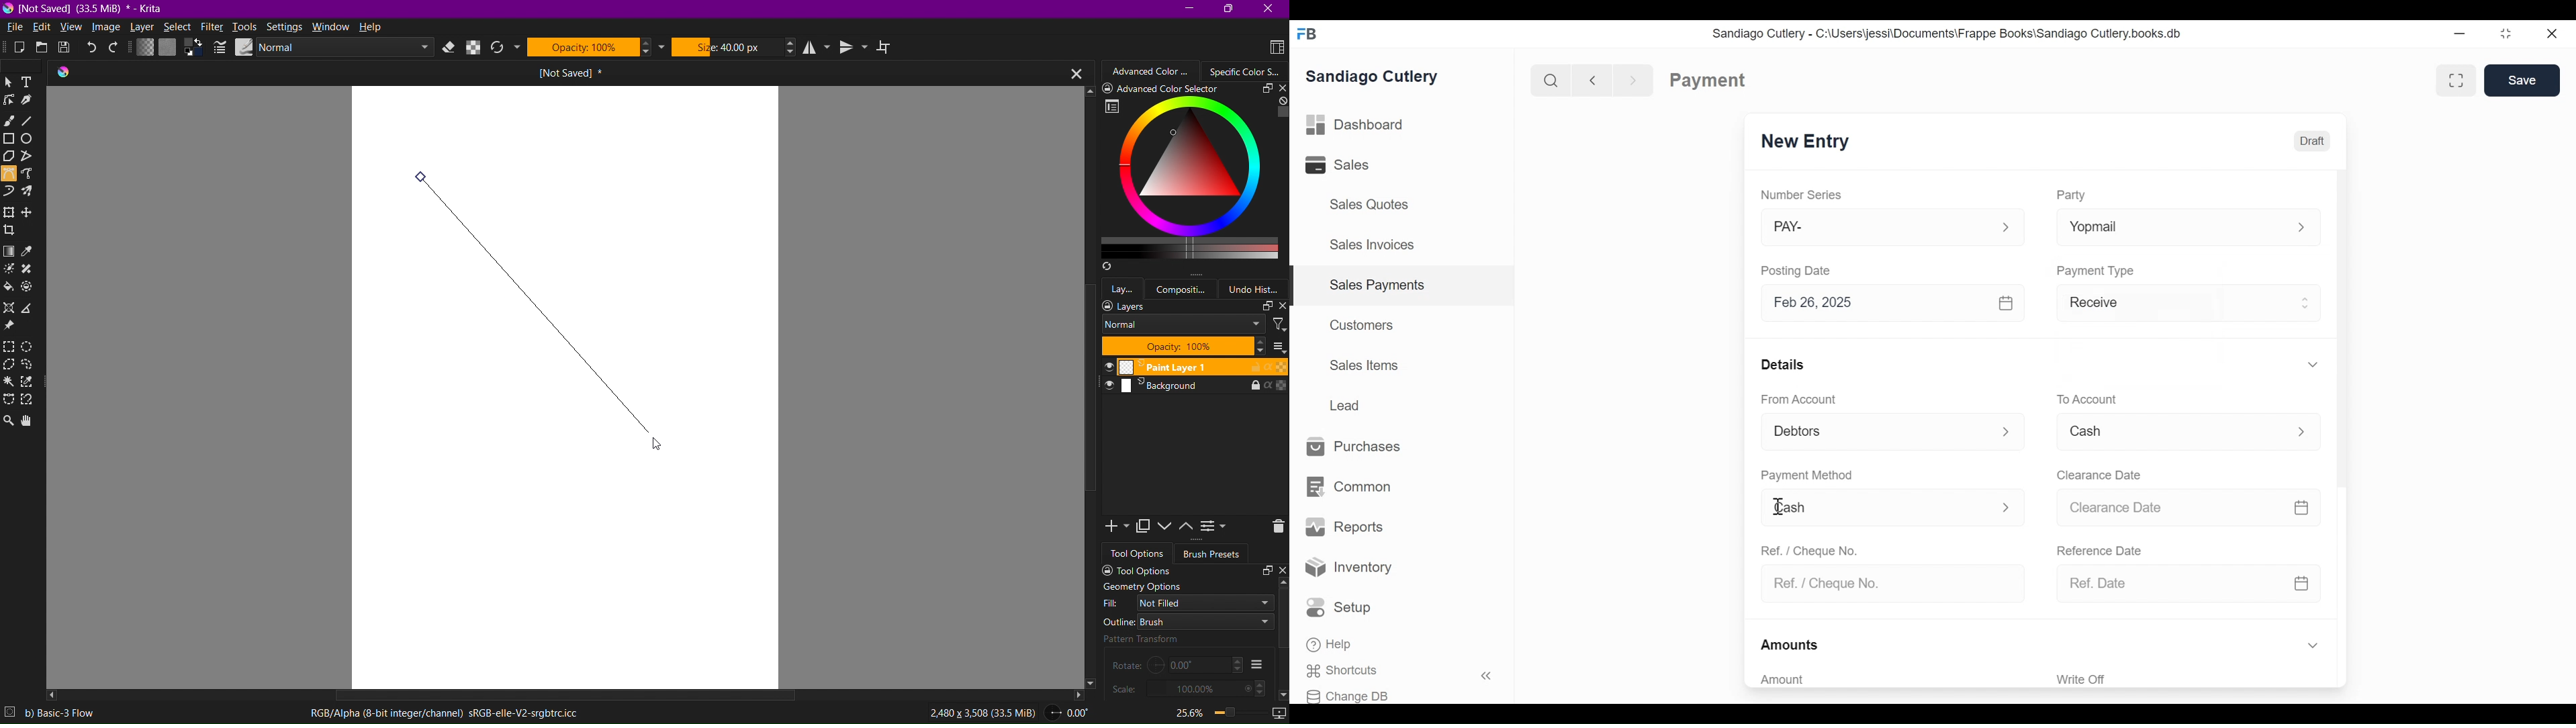  What do you see at coordinates (1355, 125) in the screenshot?
I see `Dashboard` at bounding box center [1355, 125].